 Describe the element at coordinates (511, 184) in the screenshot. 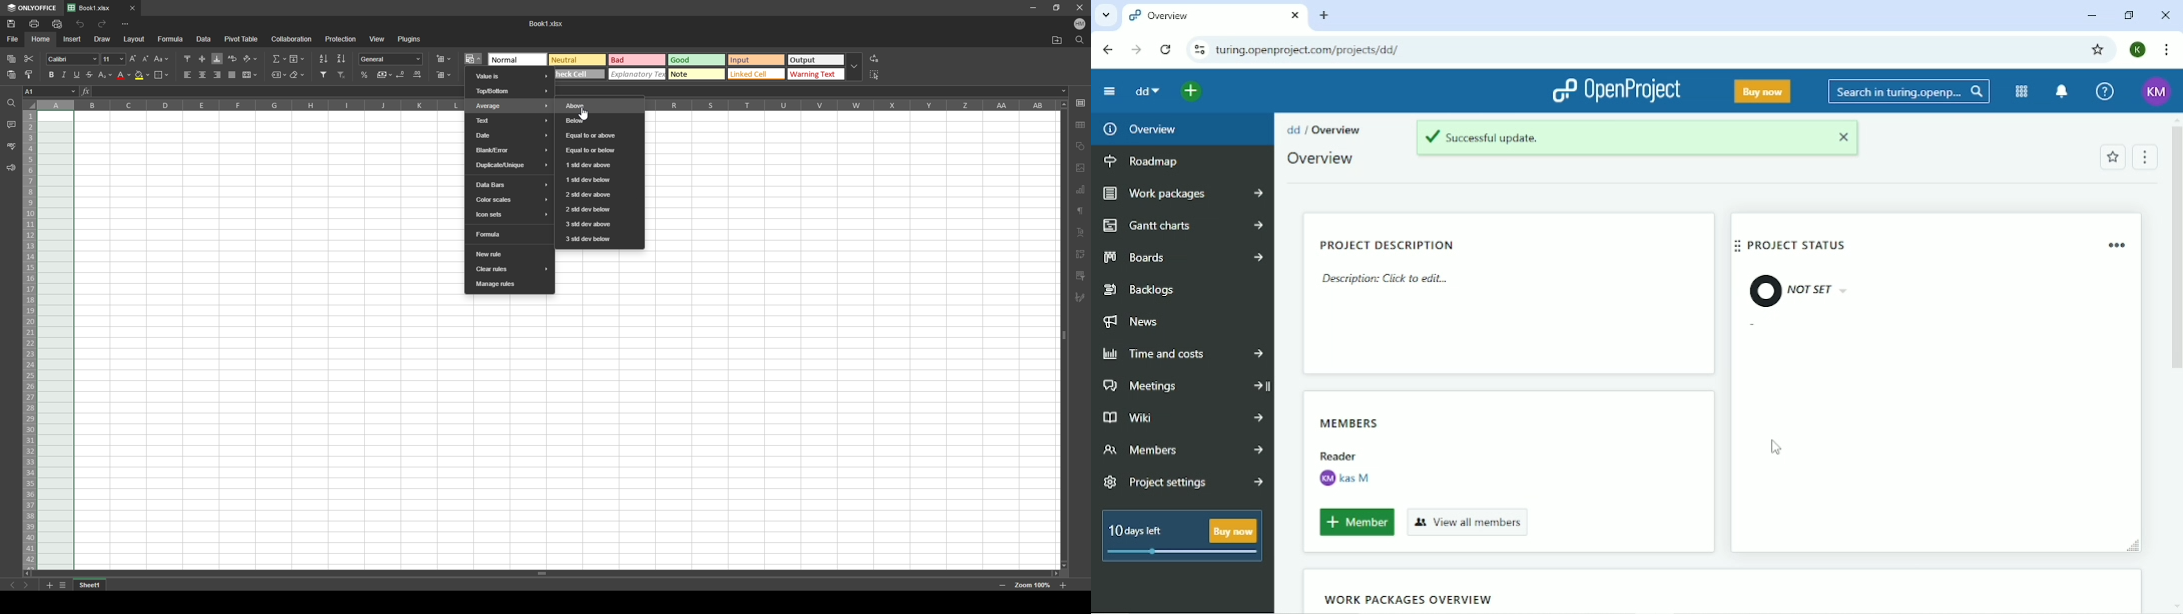

I see `data bars` at that location.